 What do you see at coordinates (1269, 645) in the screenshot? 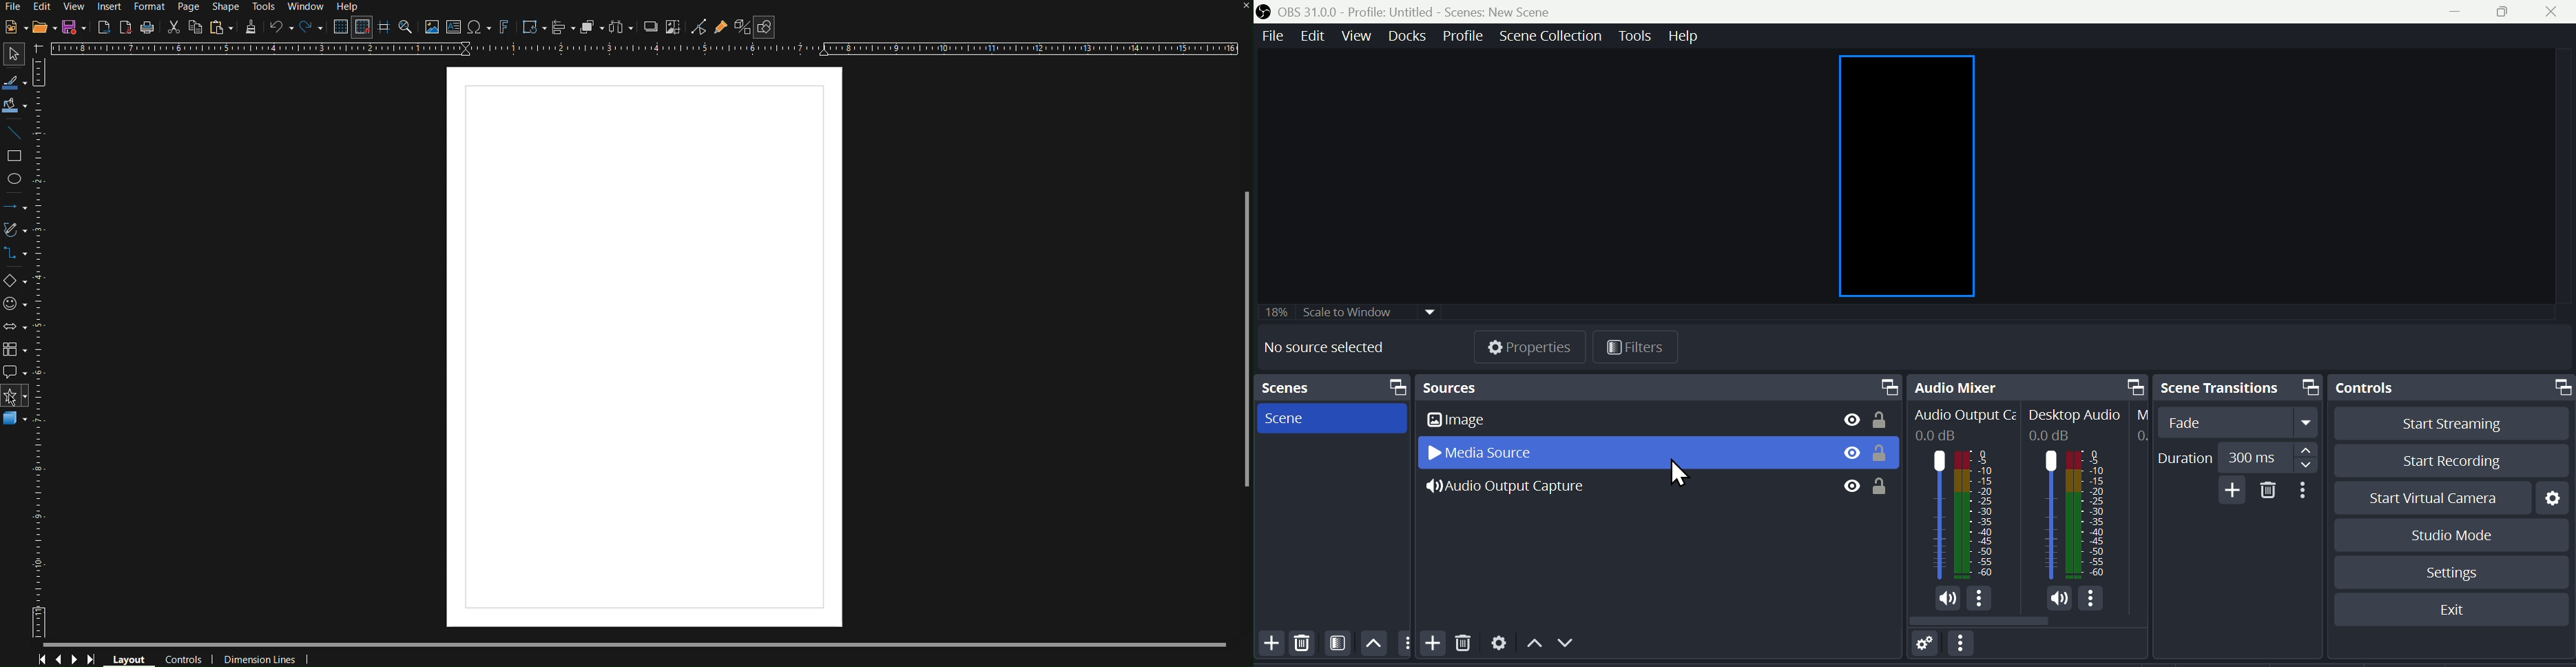
I see `Add` at bounding box center [1269, 645].